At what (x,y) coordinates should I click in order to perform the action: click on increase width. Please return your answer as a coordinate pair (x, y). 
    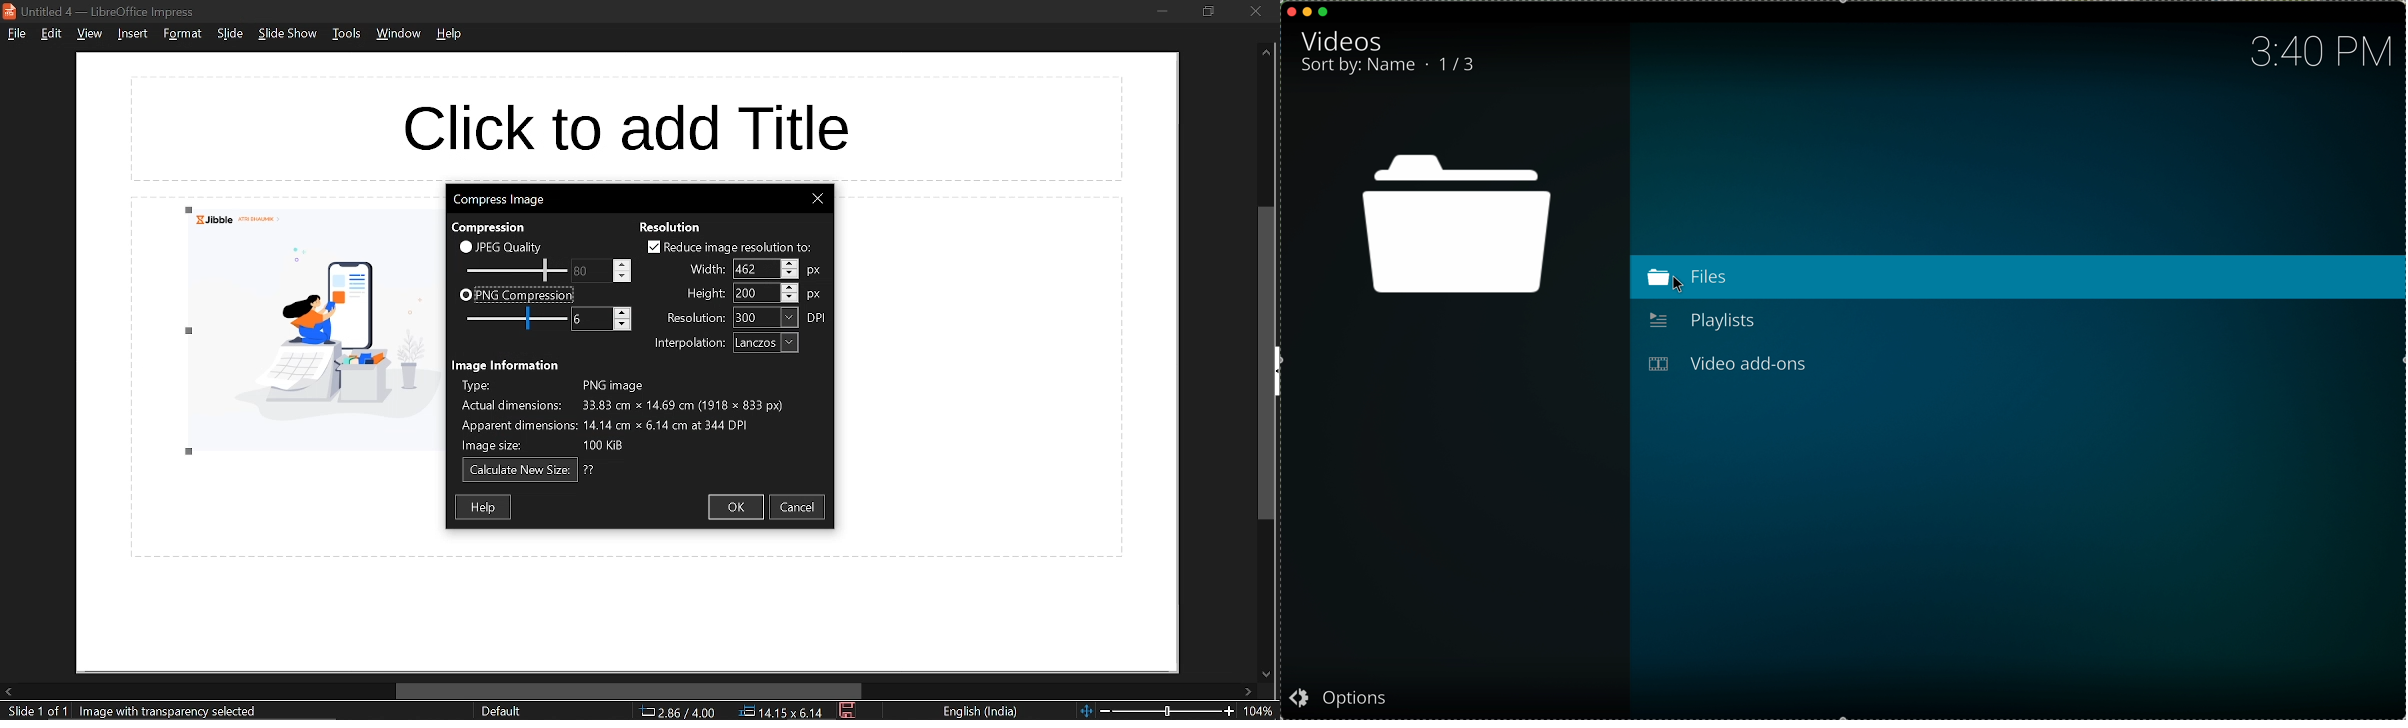
    Looking at the image, I should click on (789, 262).